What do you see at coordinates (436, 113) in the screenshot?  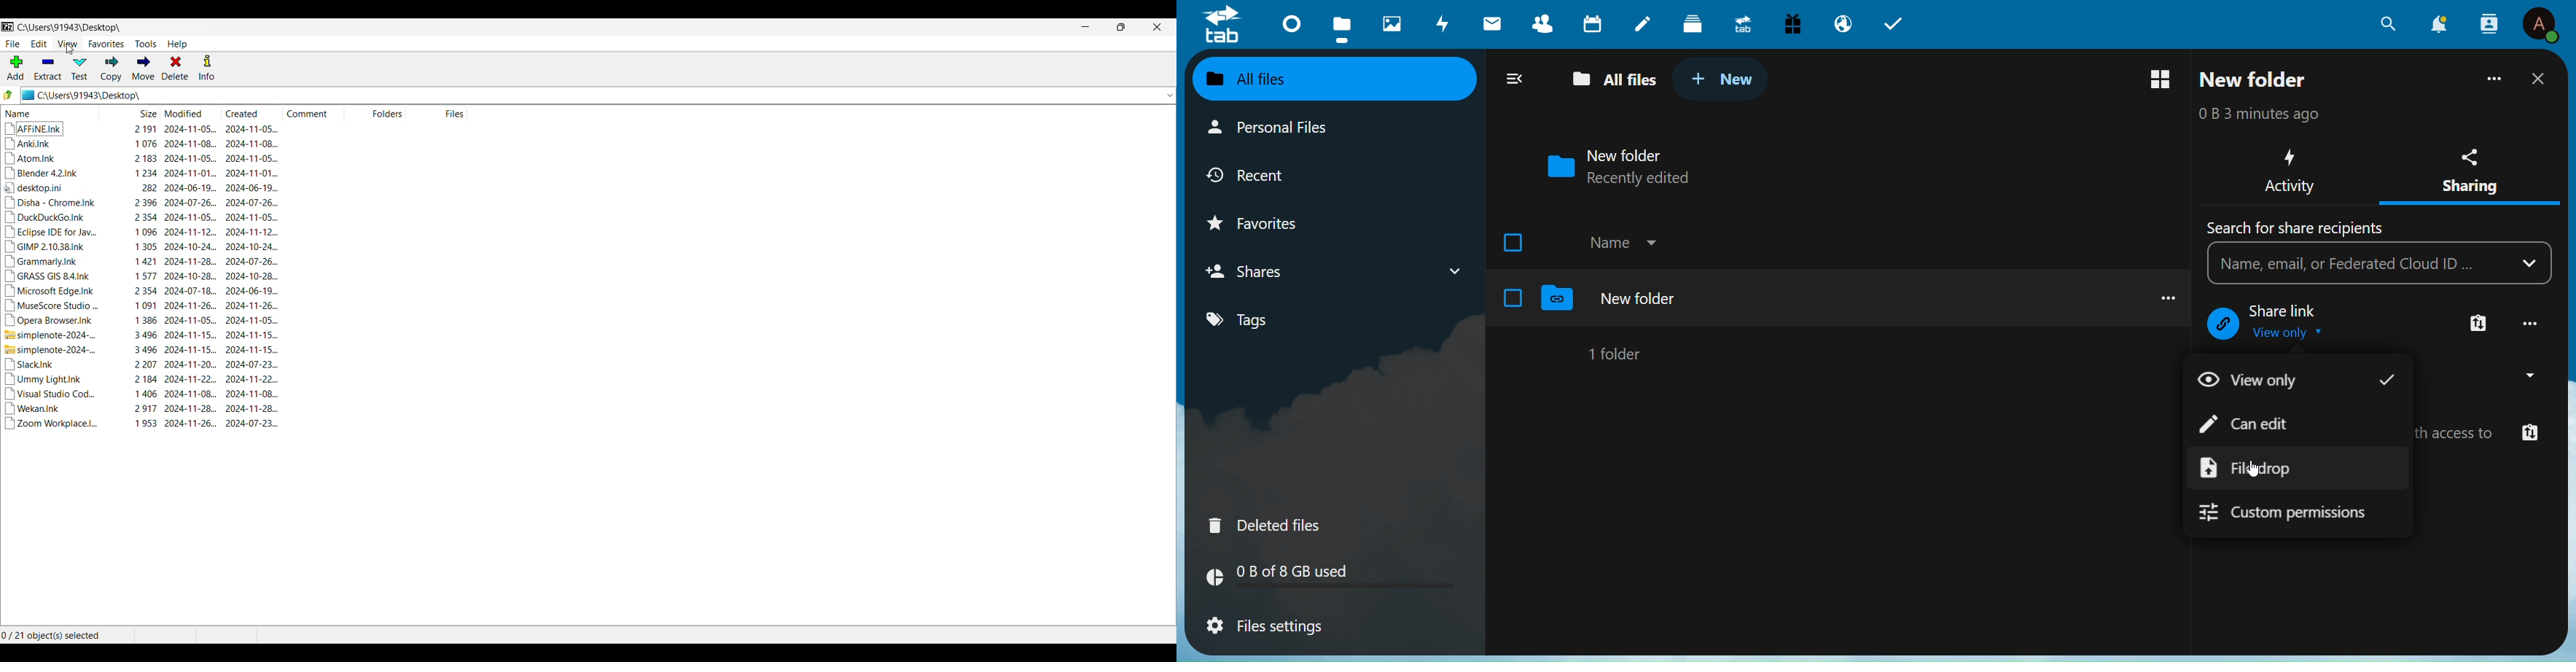 I see `Files` at bounding box center [436, 113].